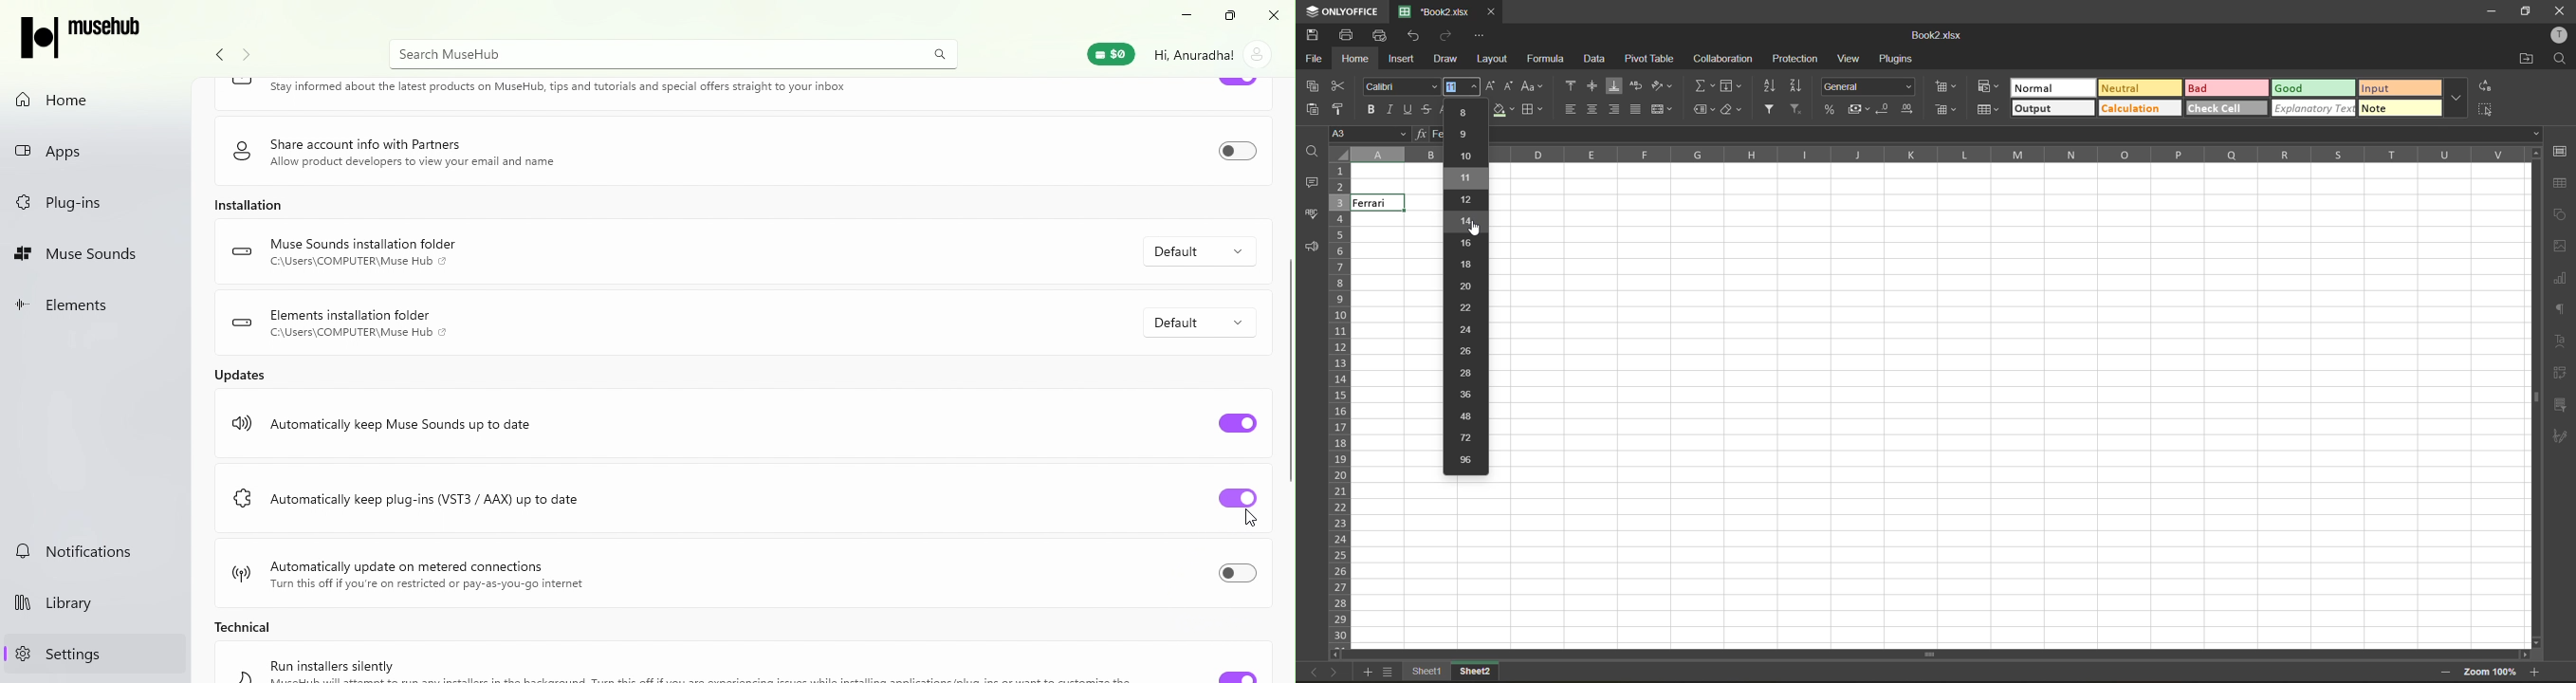 The width and height of the screenshot is (2576, 700). Describe the element at coordinates (434, 576) in the screenshot. I see `Automatically update on metered connections Turn this off if you're on restricted or pay-as-you-go internet` at that location.